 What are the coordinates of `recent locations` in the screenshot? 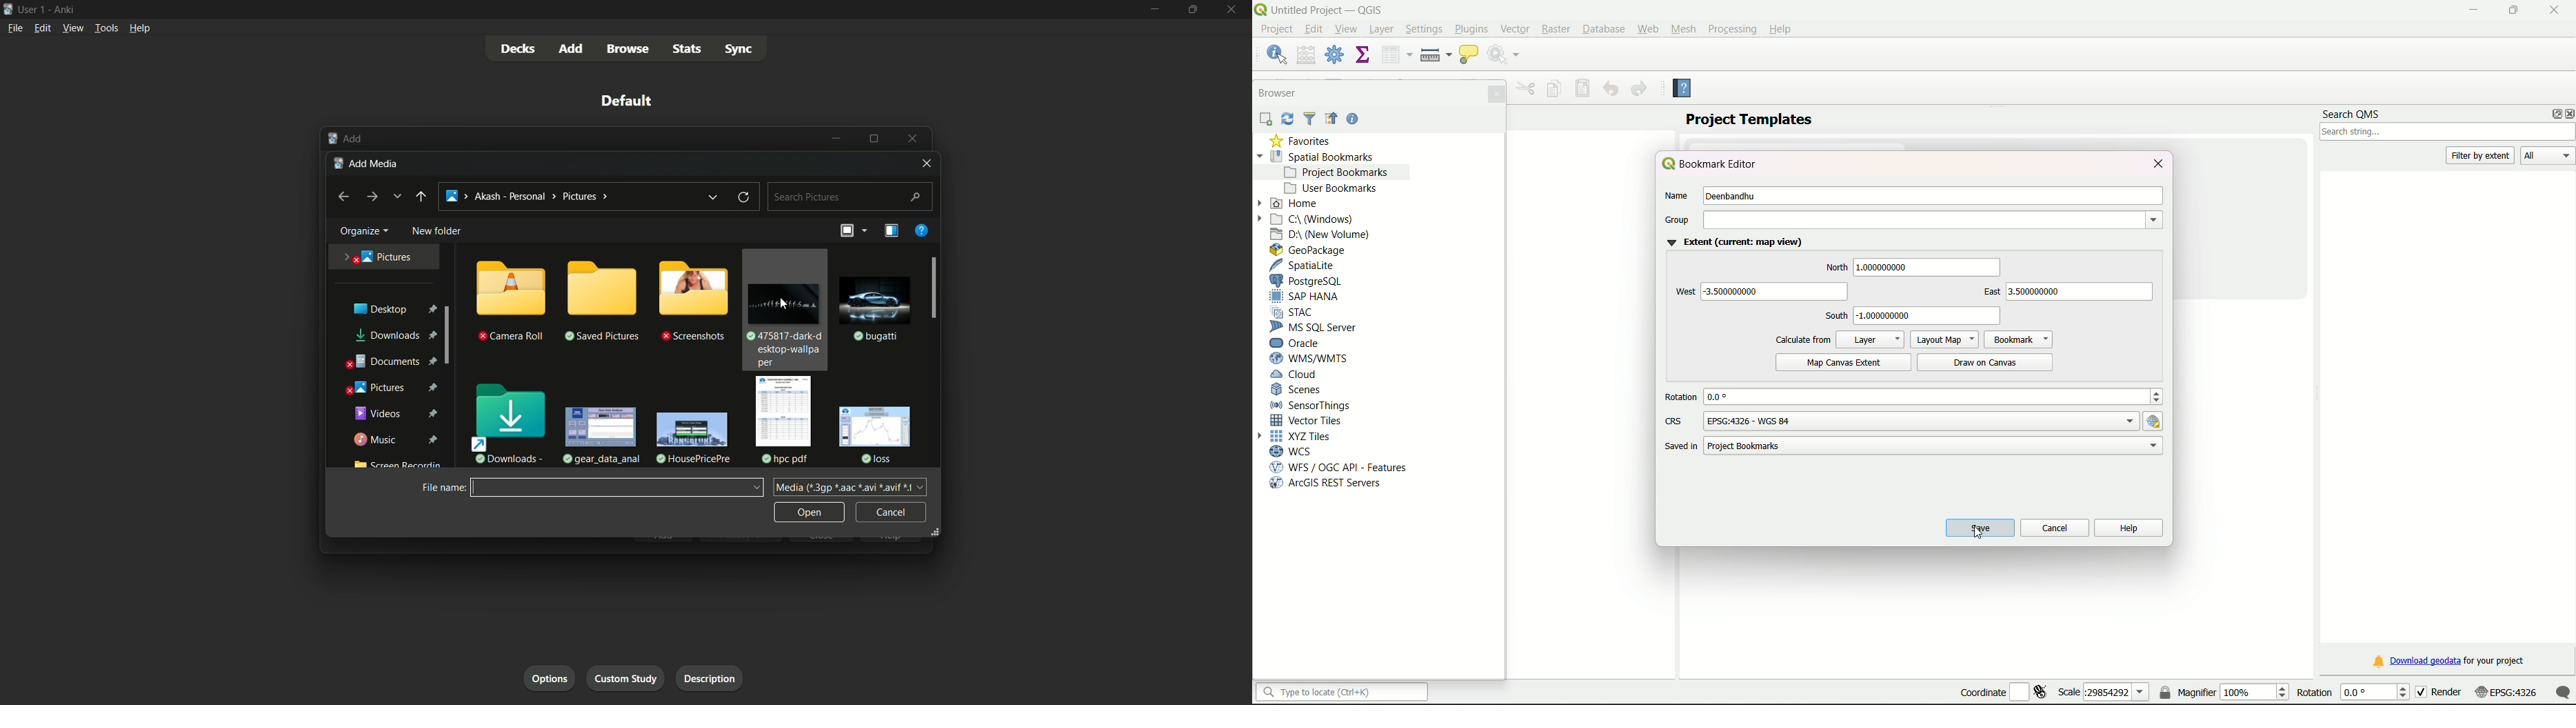 It's located at (394, 196).